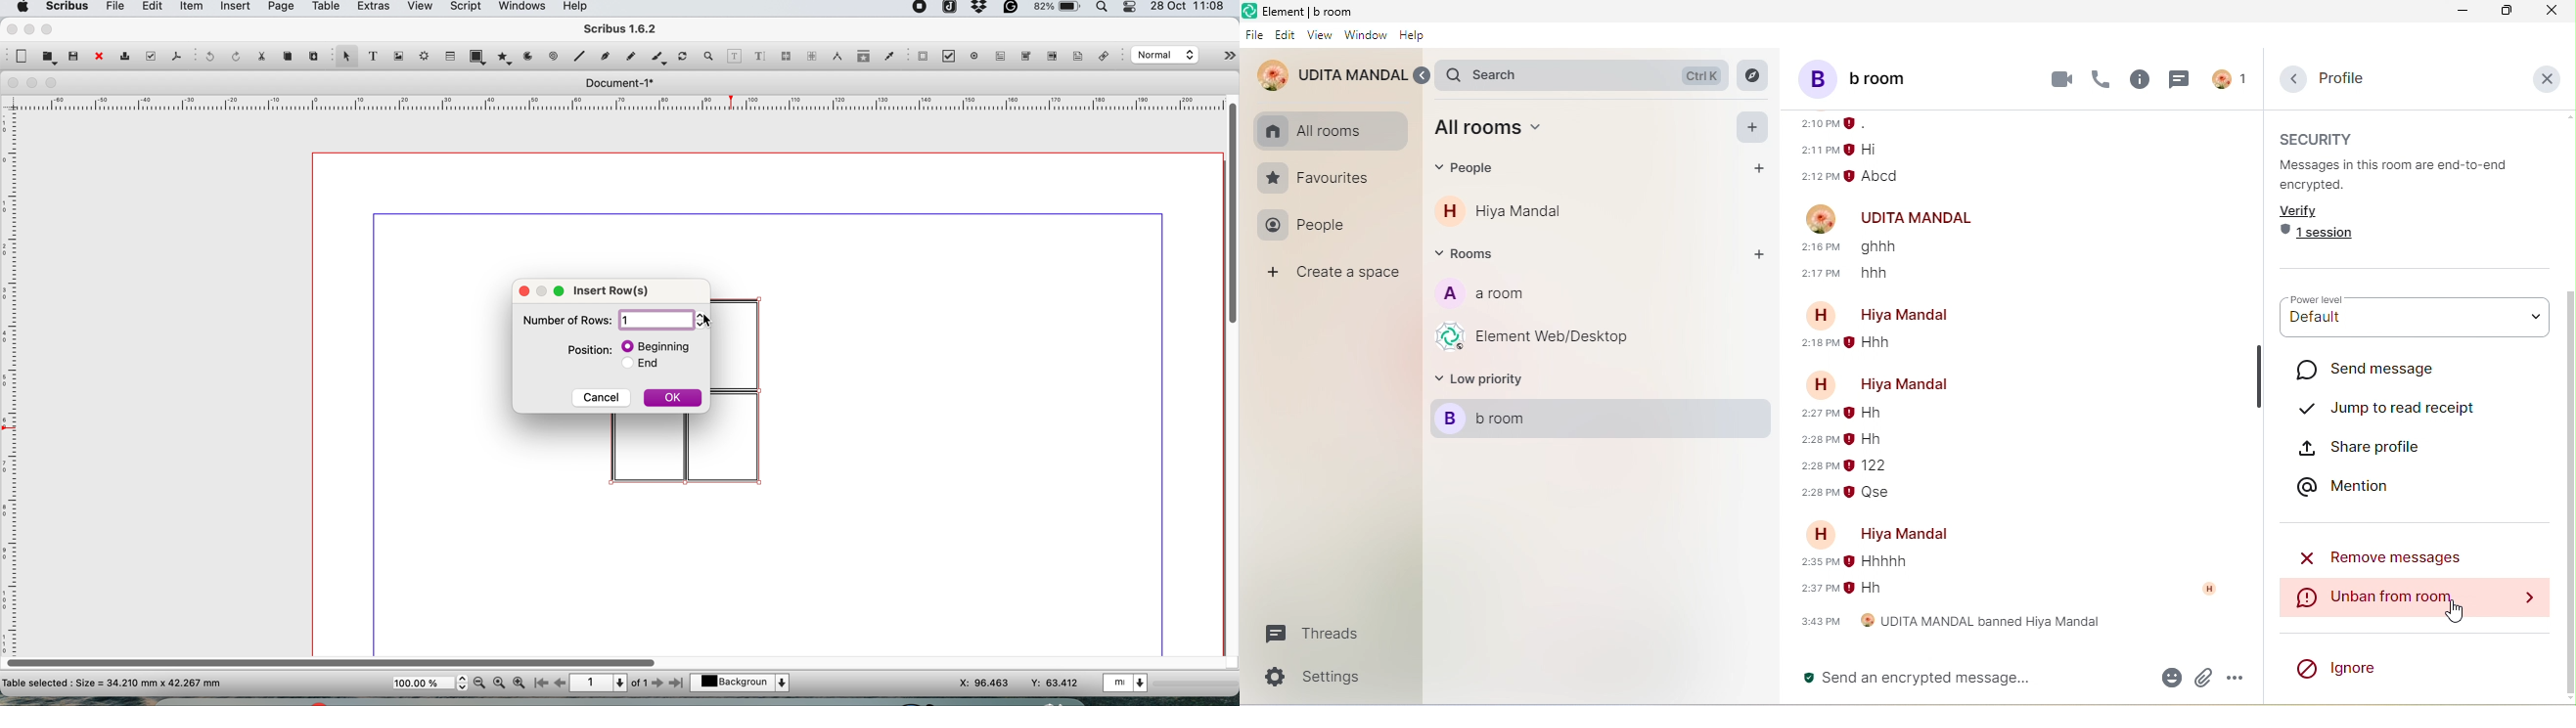  What do you see at coordinates (2551, 11) in the screenshot?
I see `close` at bounding box center [2551, 11].